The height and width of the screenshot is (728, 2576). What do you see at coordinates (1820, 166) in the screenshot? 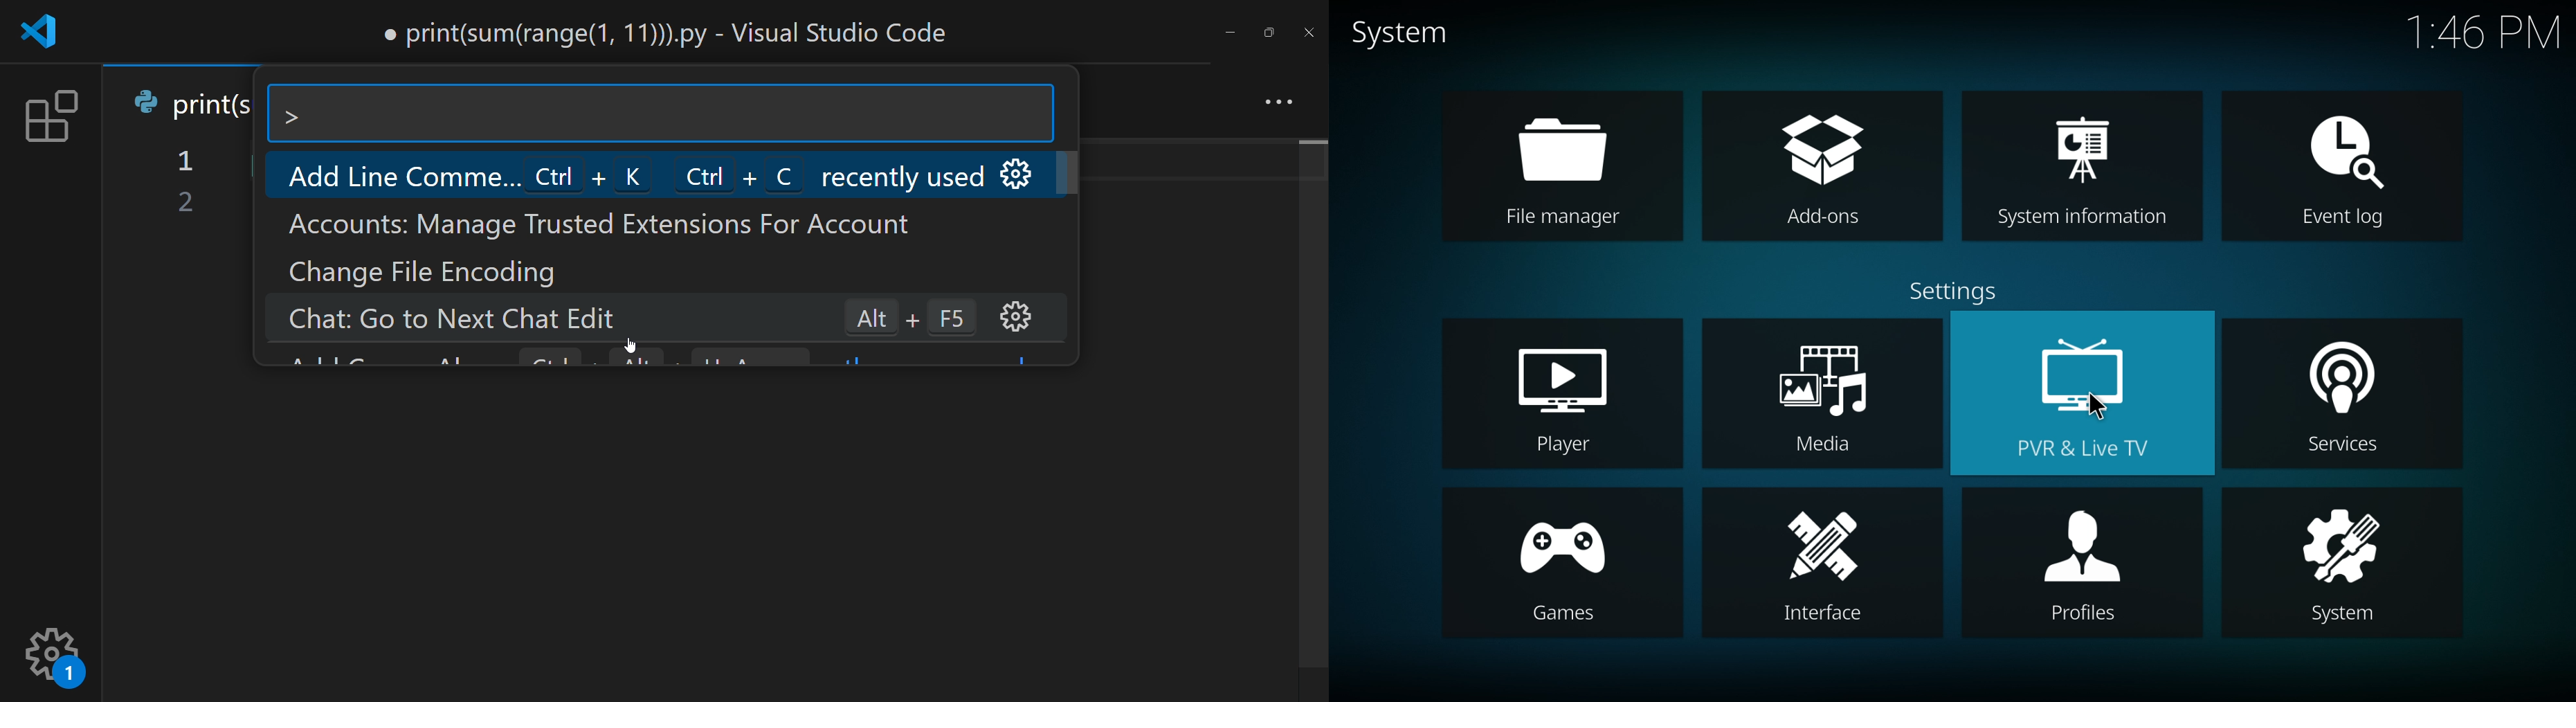
I see `add ons` at bounding box center [1820, 166].